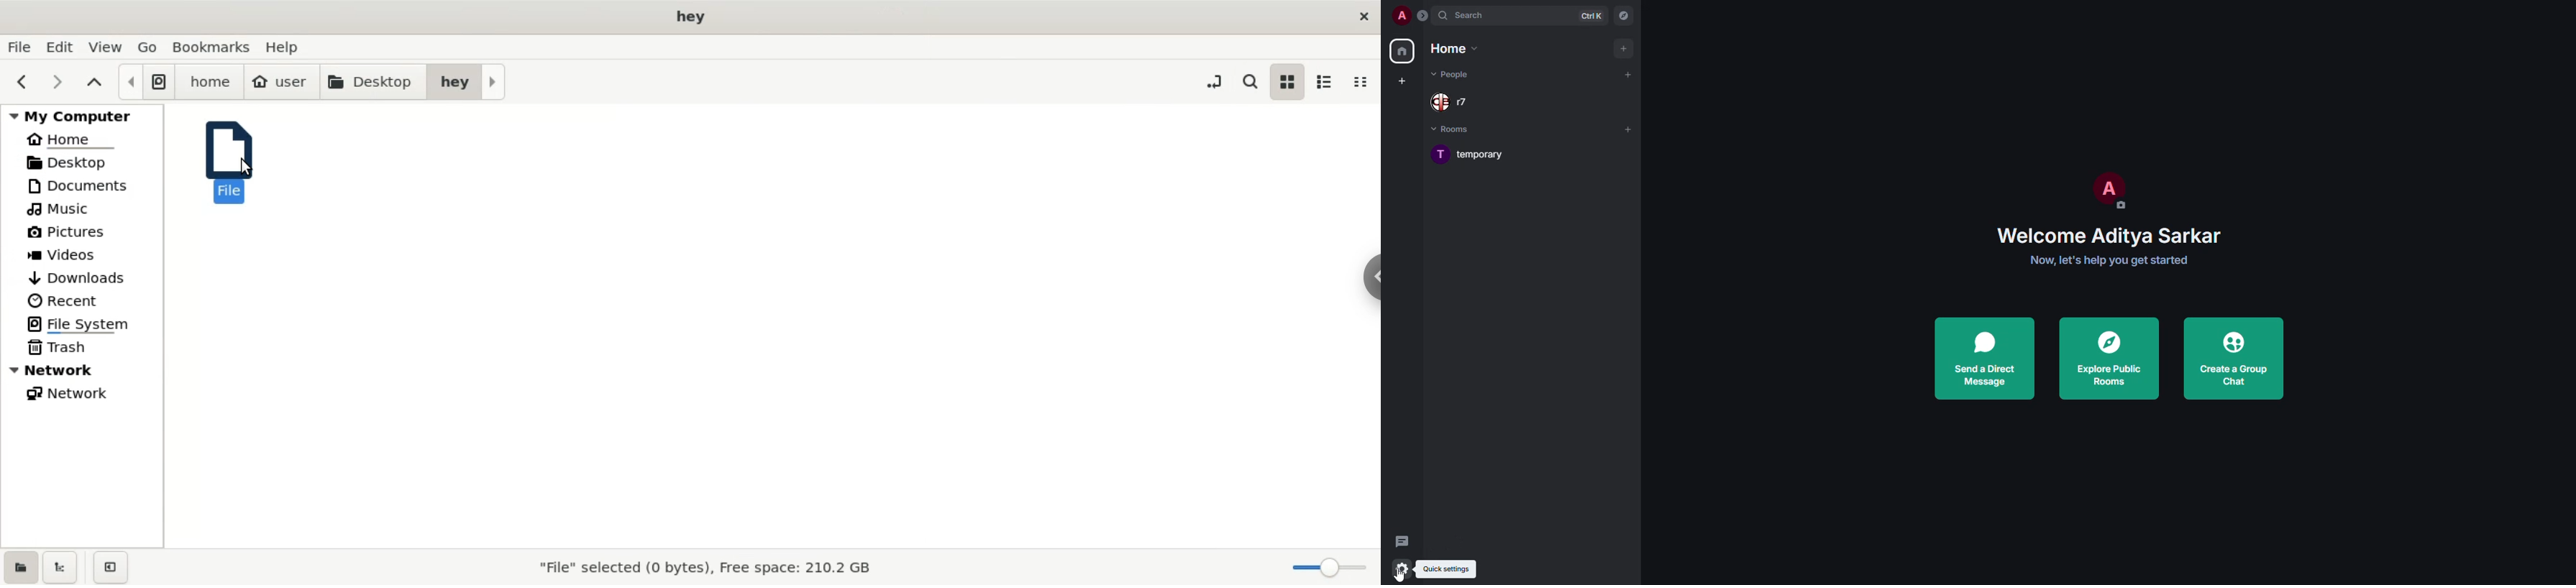  Describe the element at coordinates (467, 81) in the screenshot. I see `hey folders` at that location.